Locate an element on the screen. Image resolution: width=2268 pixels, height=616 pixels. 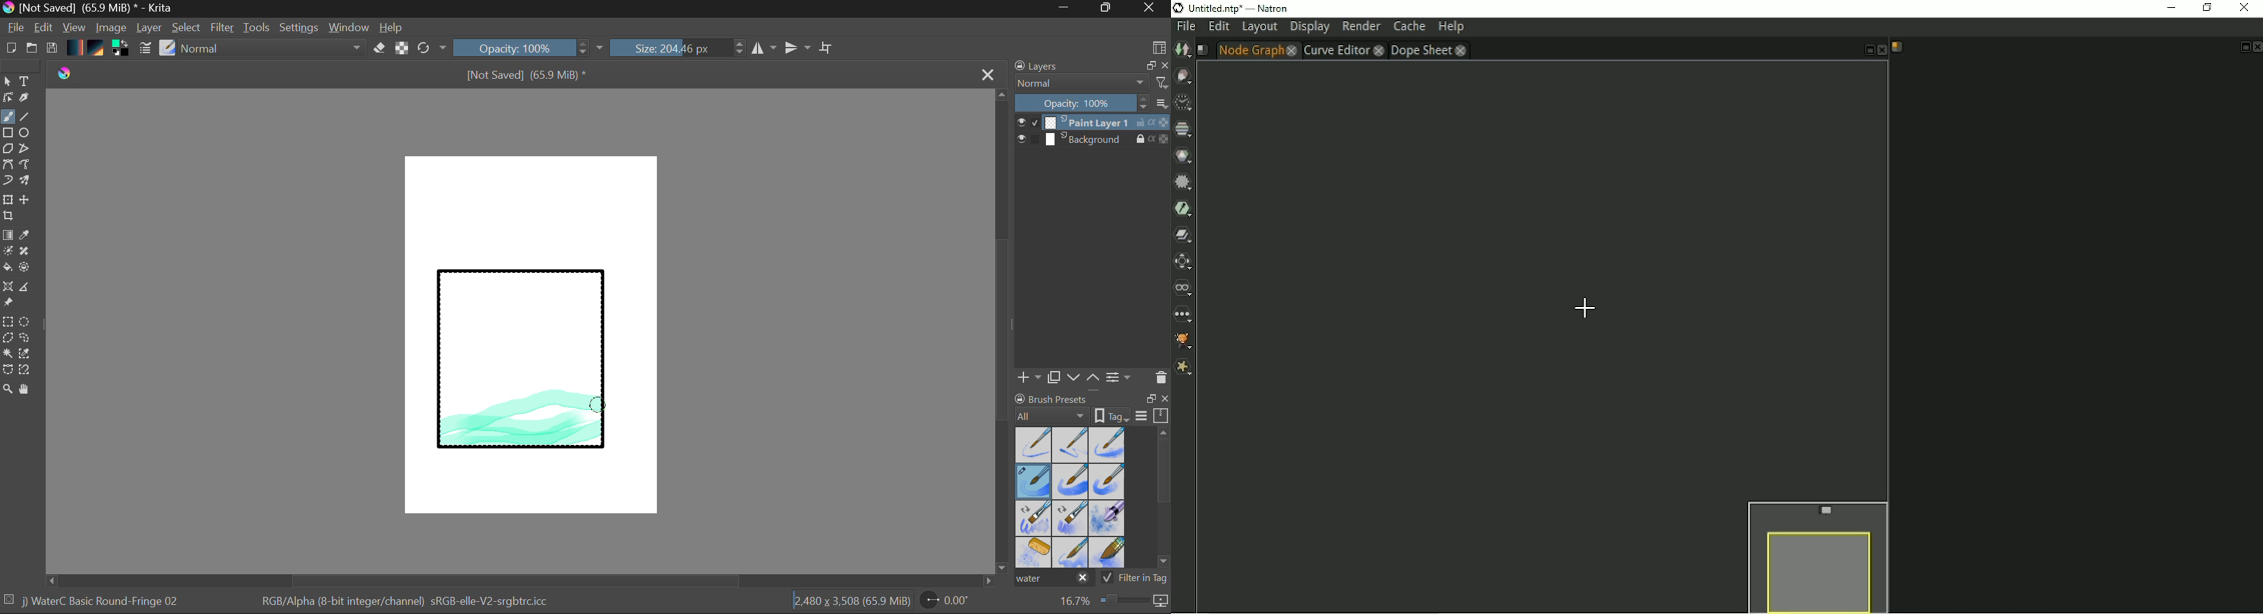
Water C - Grain is located at coordinates (1072, 482).